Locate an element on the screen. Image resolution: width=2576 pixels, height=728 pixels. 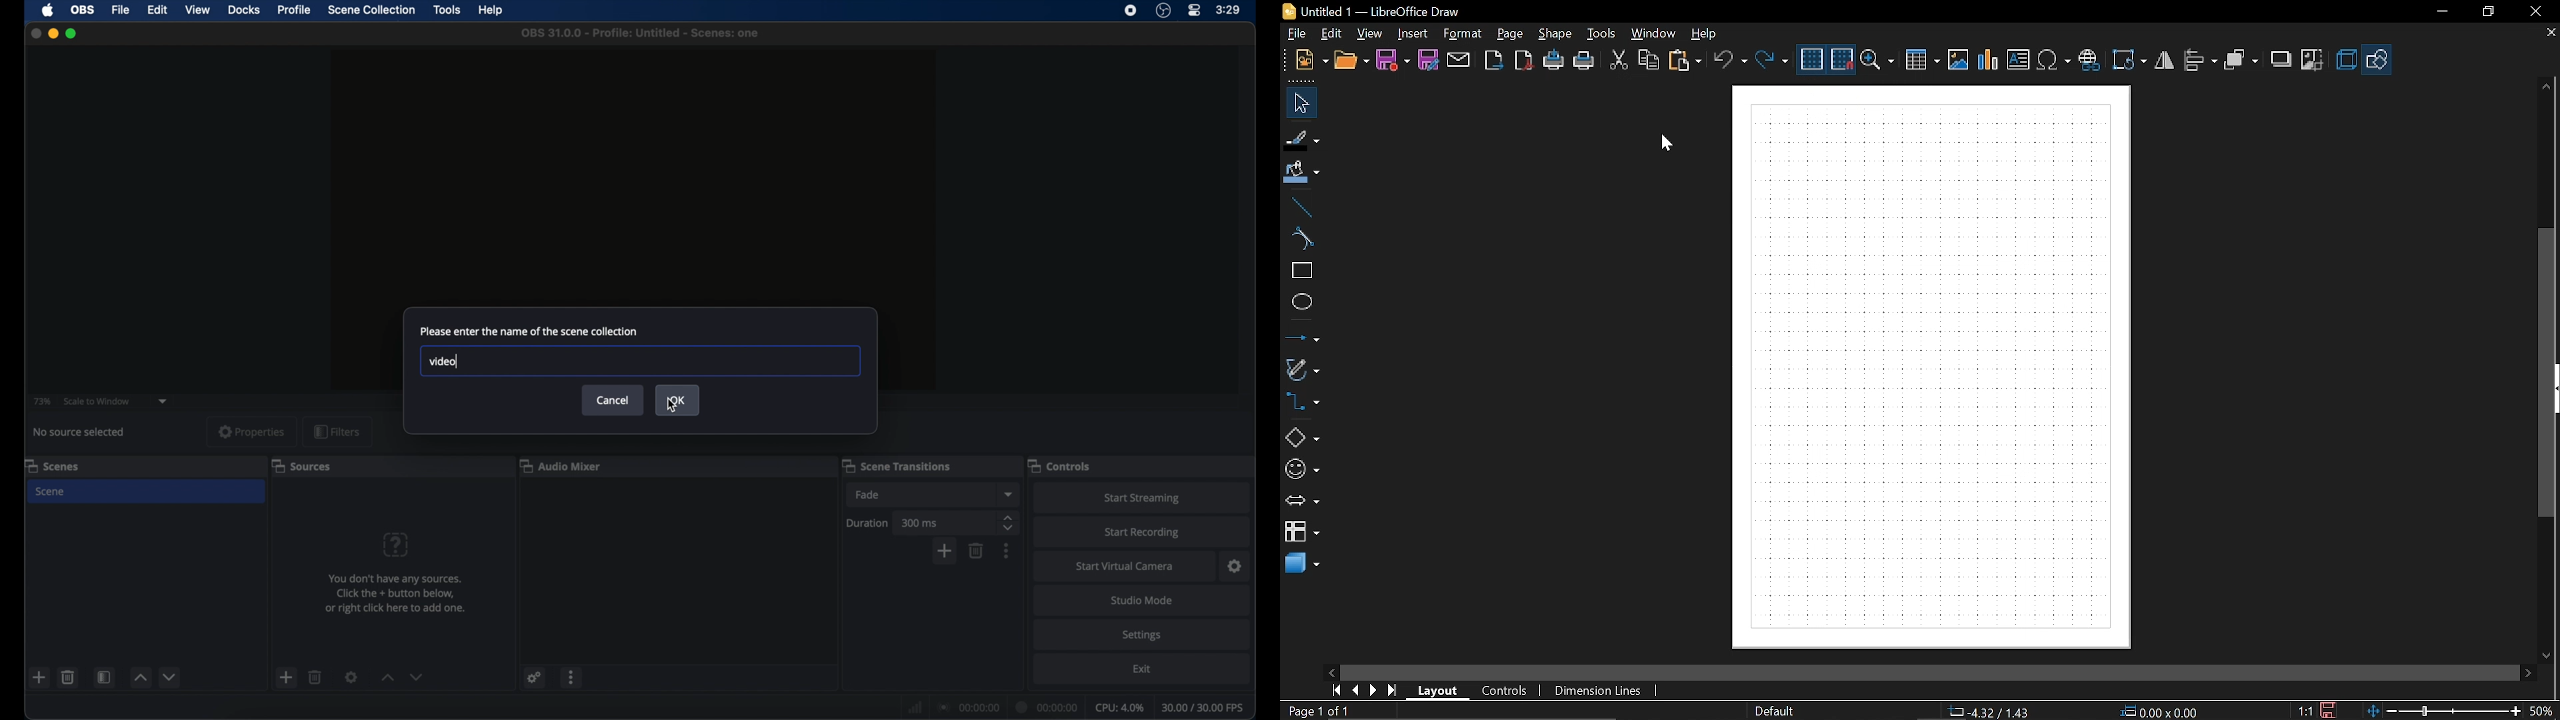
crop is located at coordinates (2316, 61).